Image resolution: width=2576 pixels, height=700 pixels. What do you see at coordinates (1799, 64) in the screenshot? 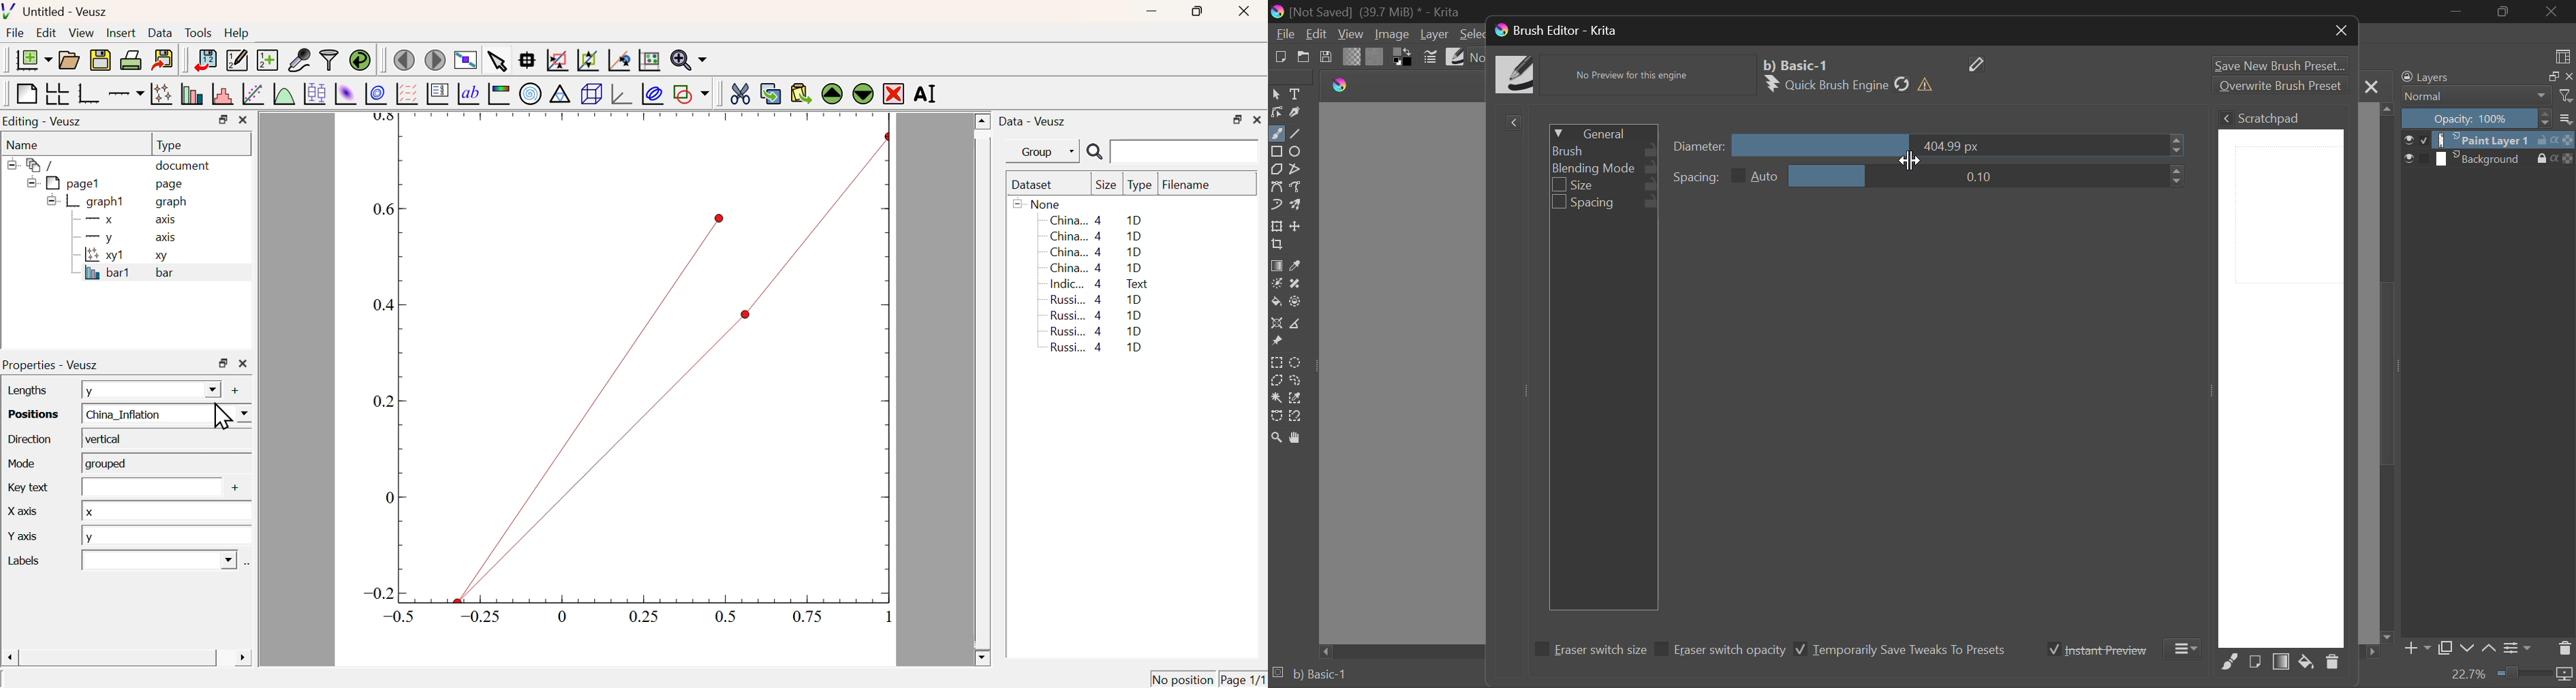
I see `Selected Brush` at bounding box center [1799, 64].